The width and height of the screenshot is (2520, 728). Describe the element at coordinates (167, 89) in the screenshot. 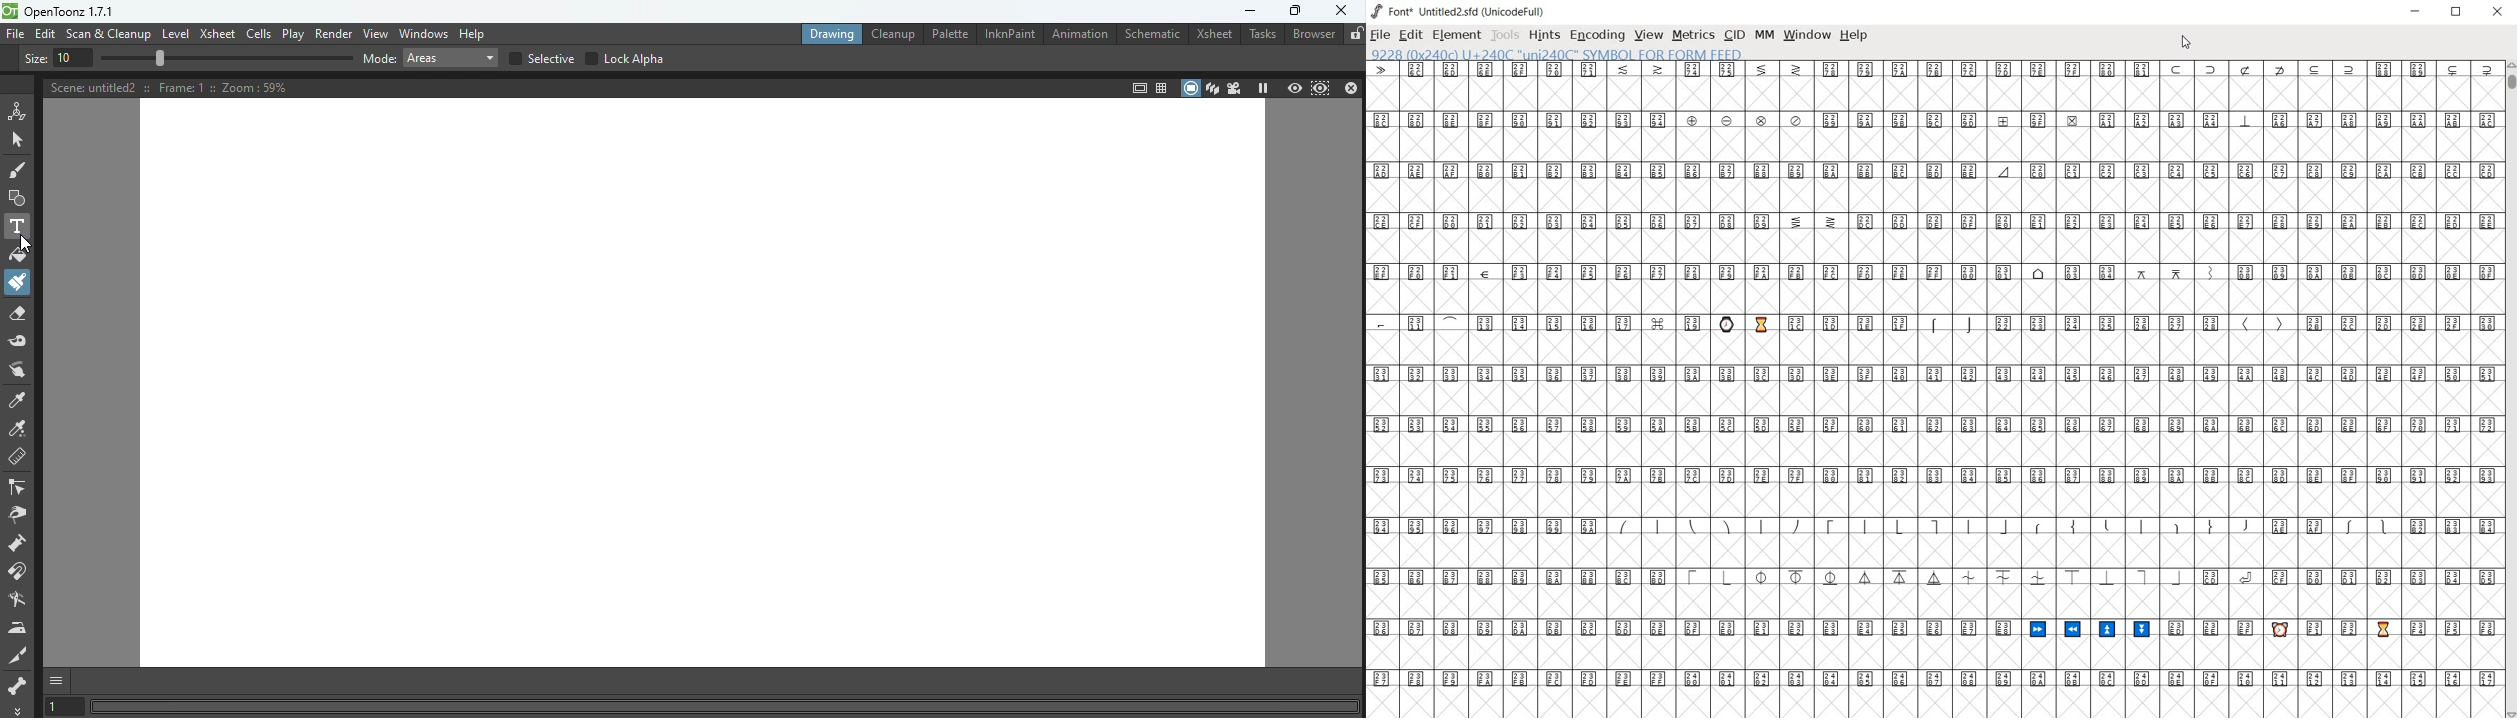

I see `Scene details` at that location.